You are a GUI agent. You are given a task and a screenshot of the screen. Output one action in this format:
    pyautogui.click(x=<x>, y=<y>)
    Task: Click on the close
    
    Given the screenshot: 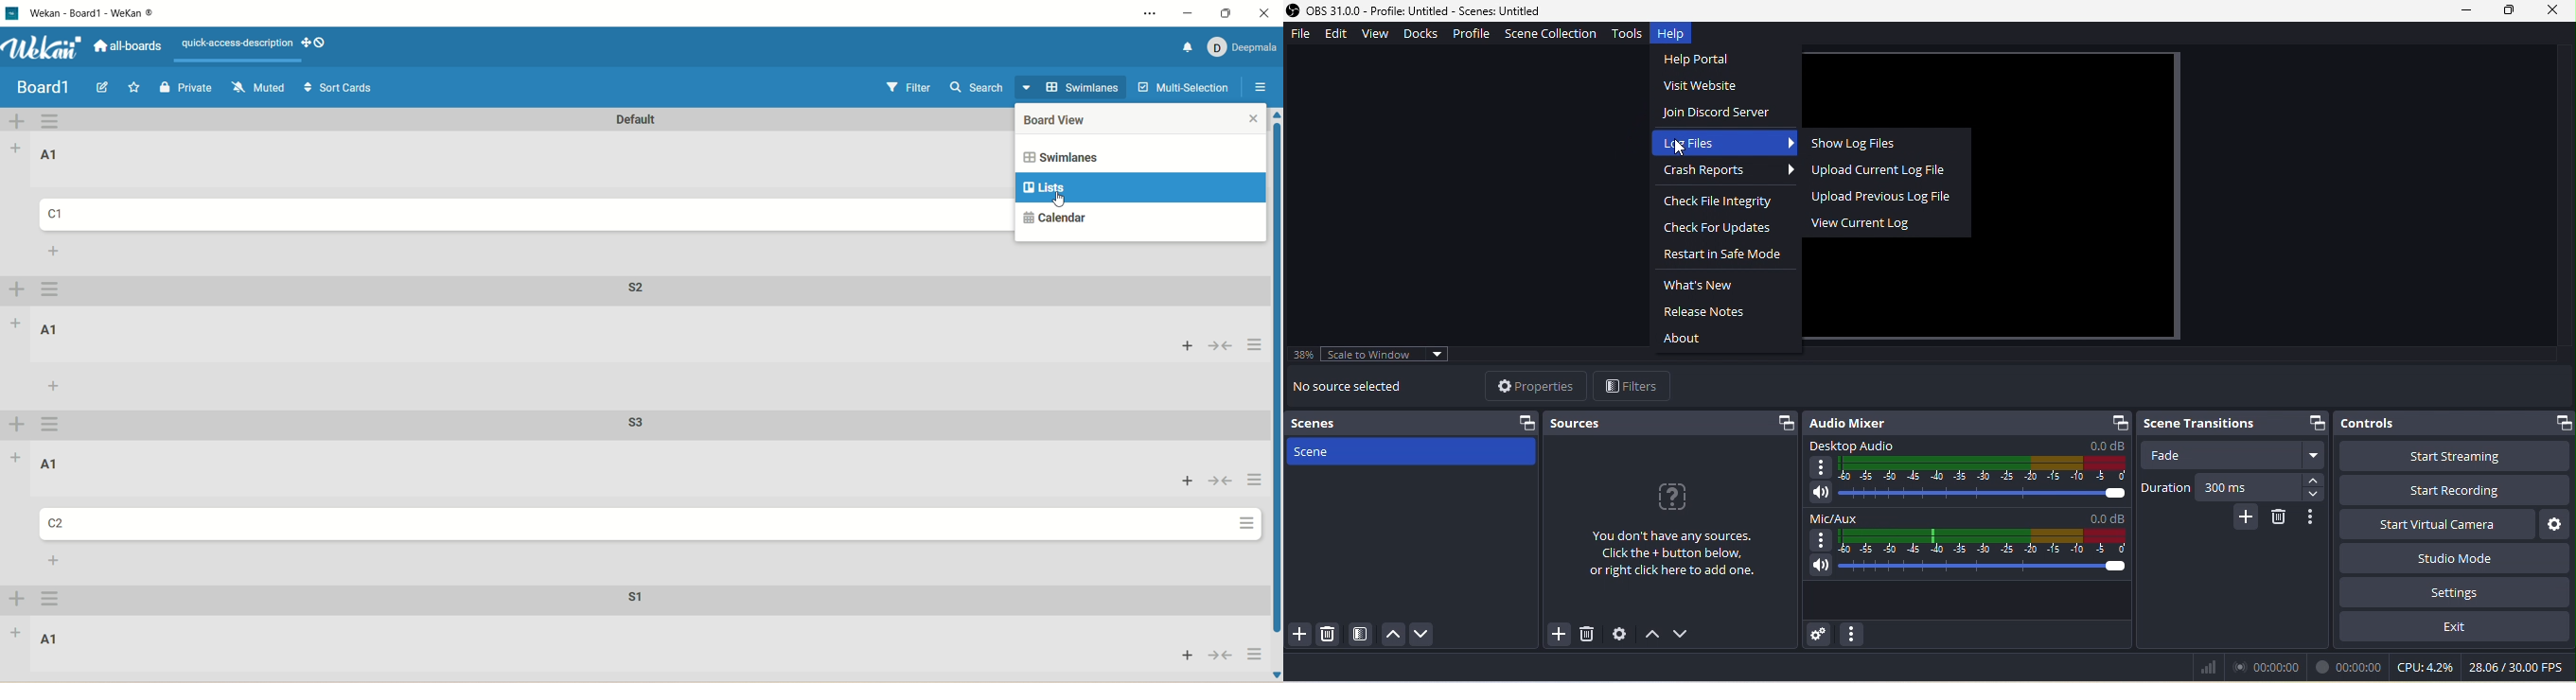 What is the action you would take?
    pyautogui.click(x=1252, y=122)
    